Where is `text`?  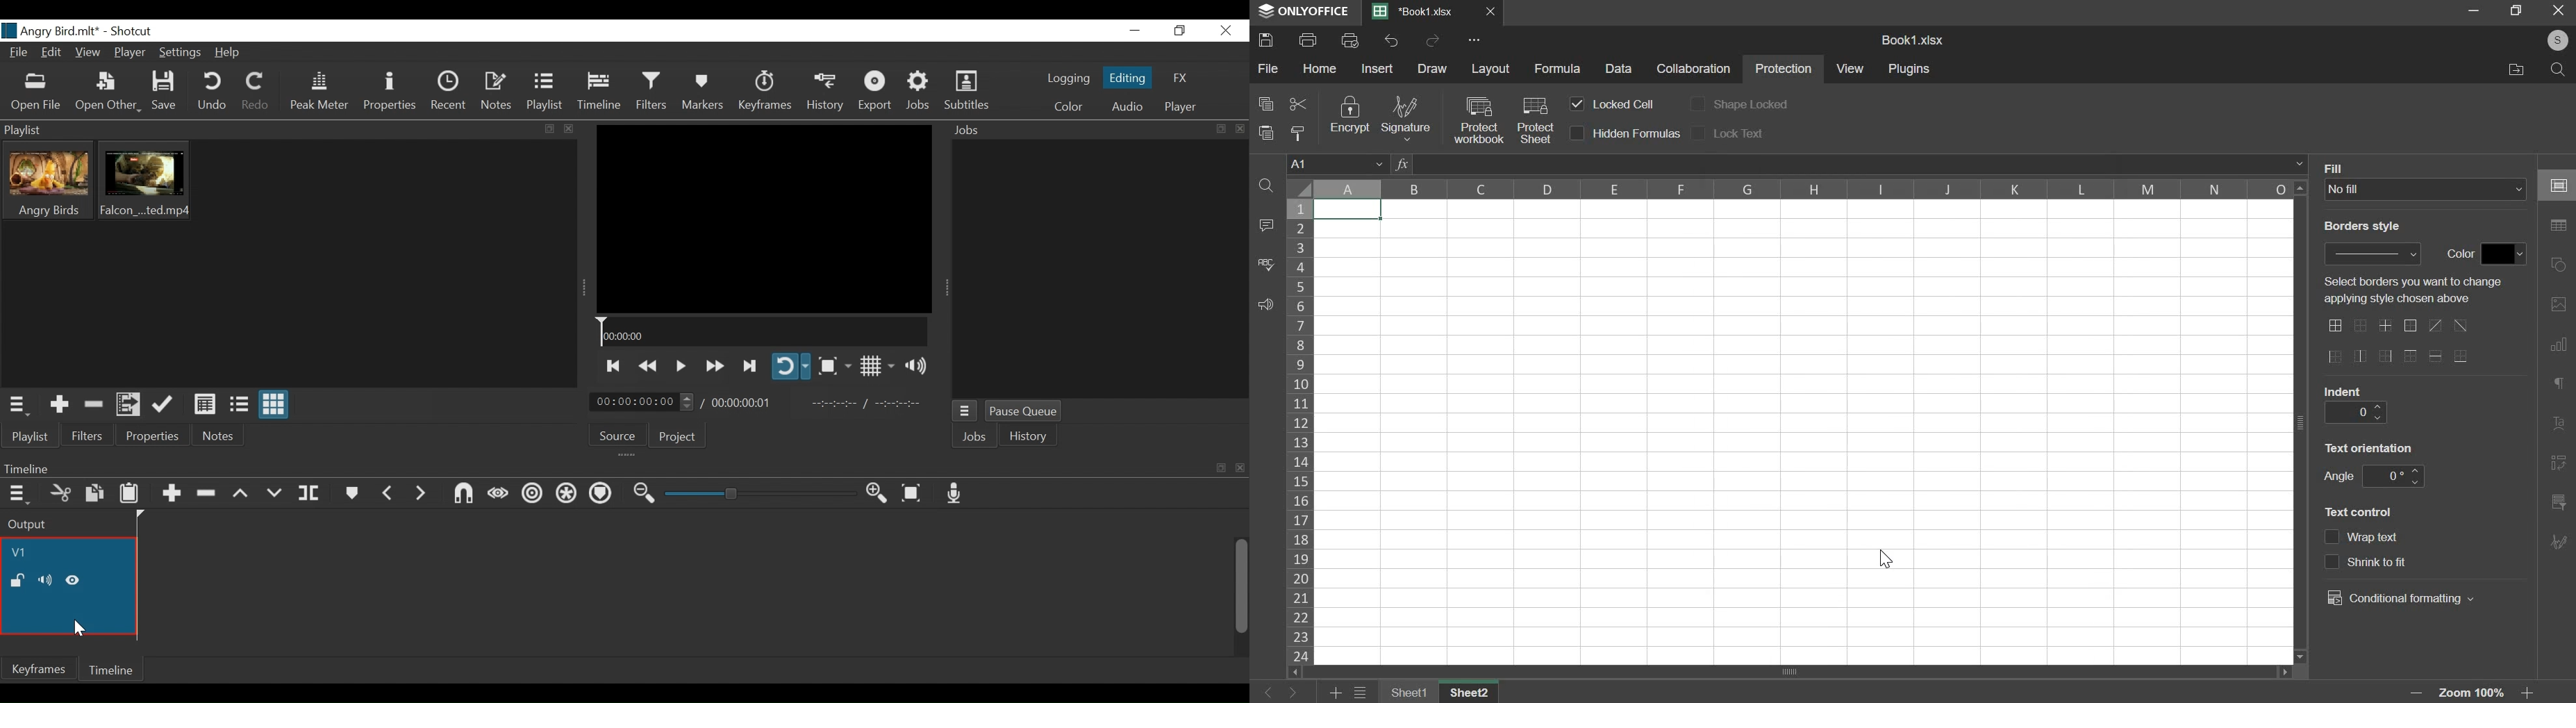 text is located at coordinates (2420, 291).